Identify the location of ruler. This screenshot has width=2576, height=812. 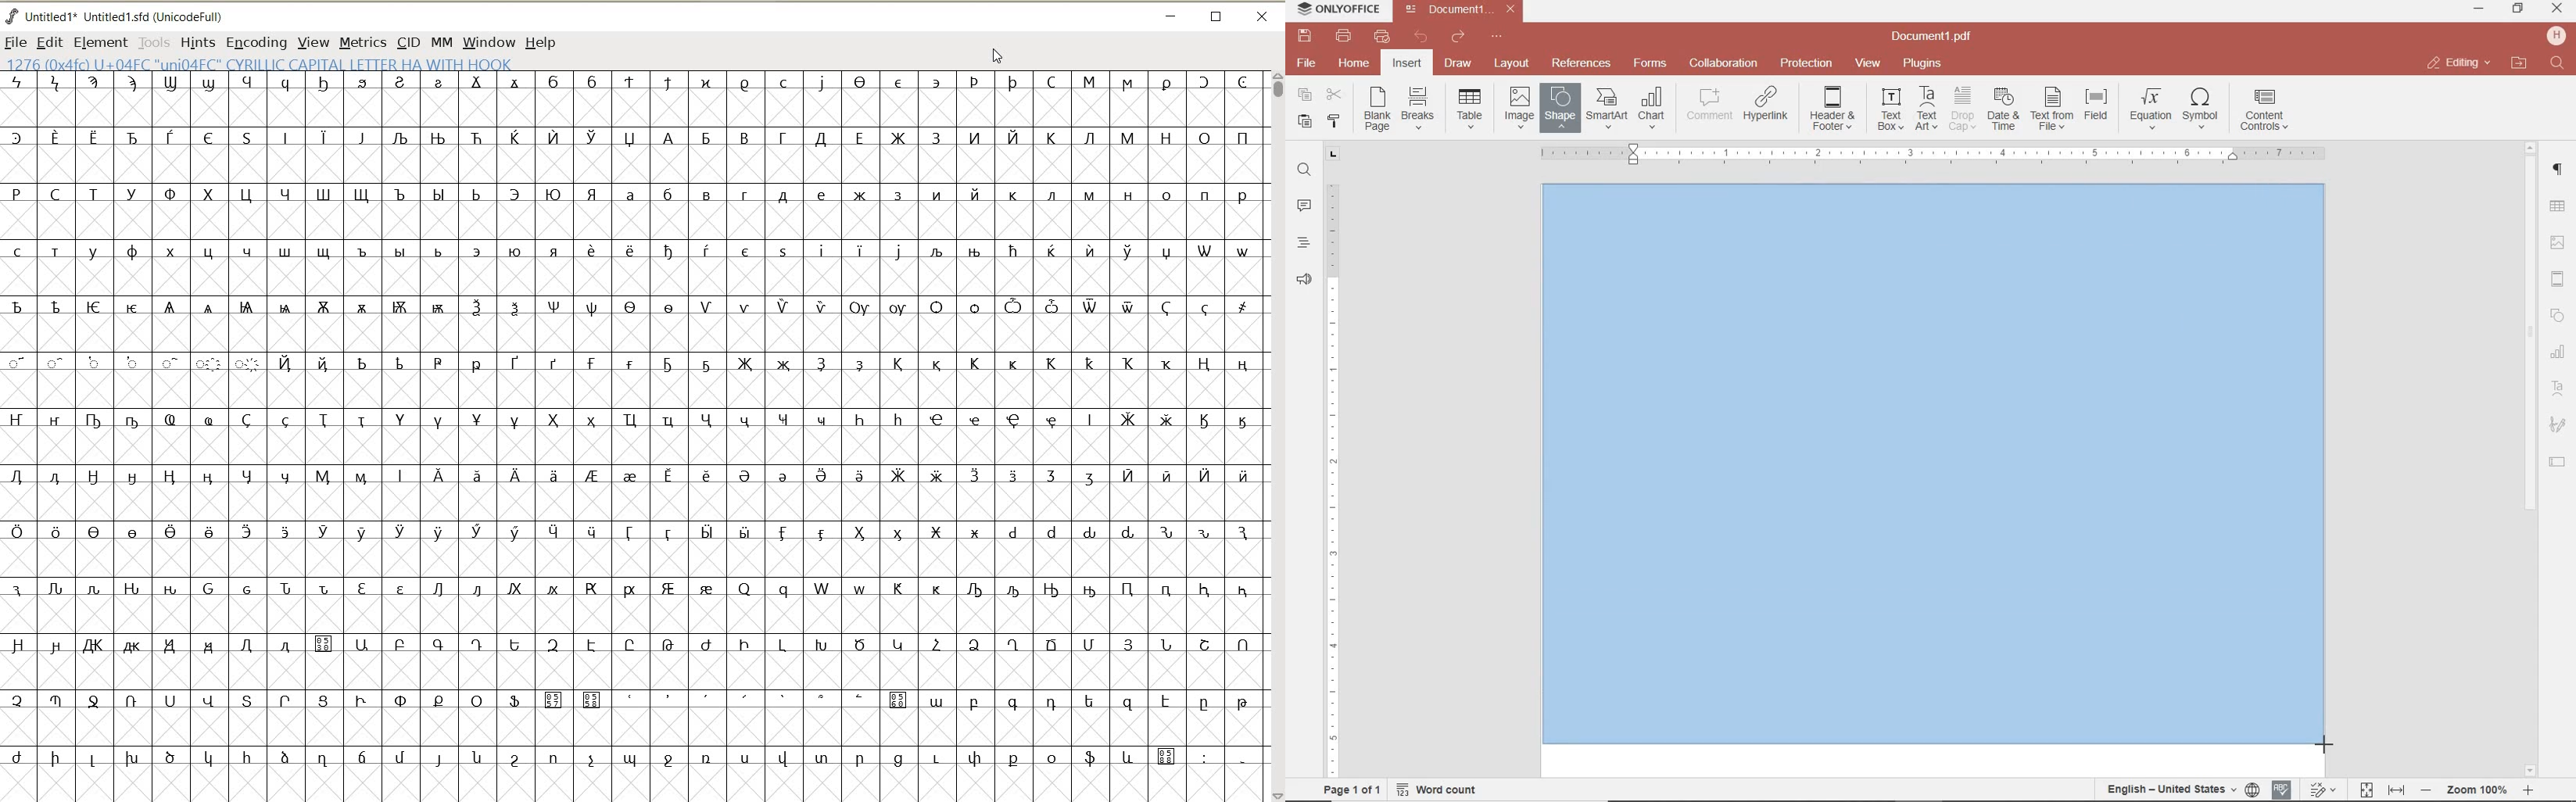
(1334, 469).